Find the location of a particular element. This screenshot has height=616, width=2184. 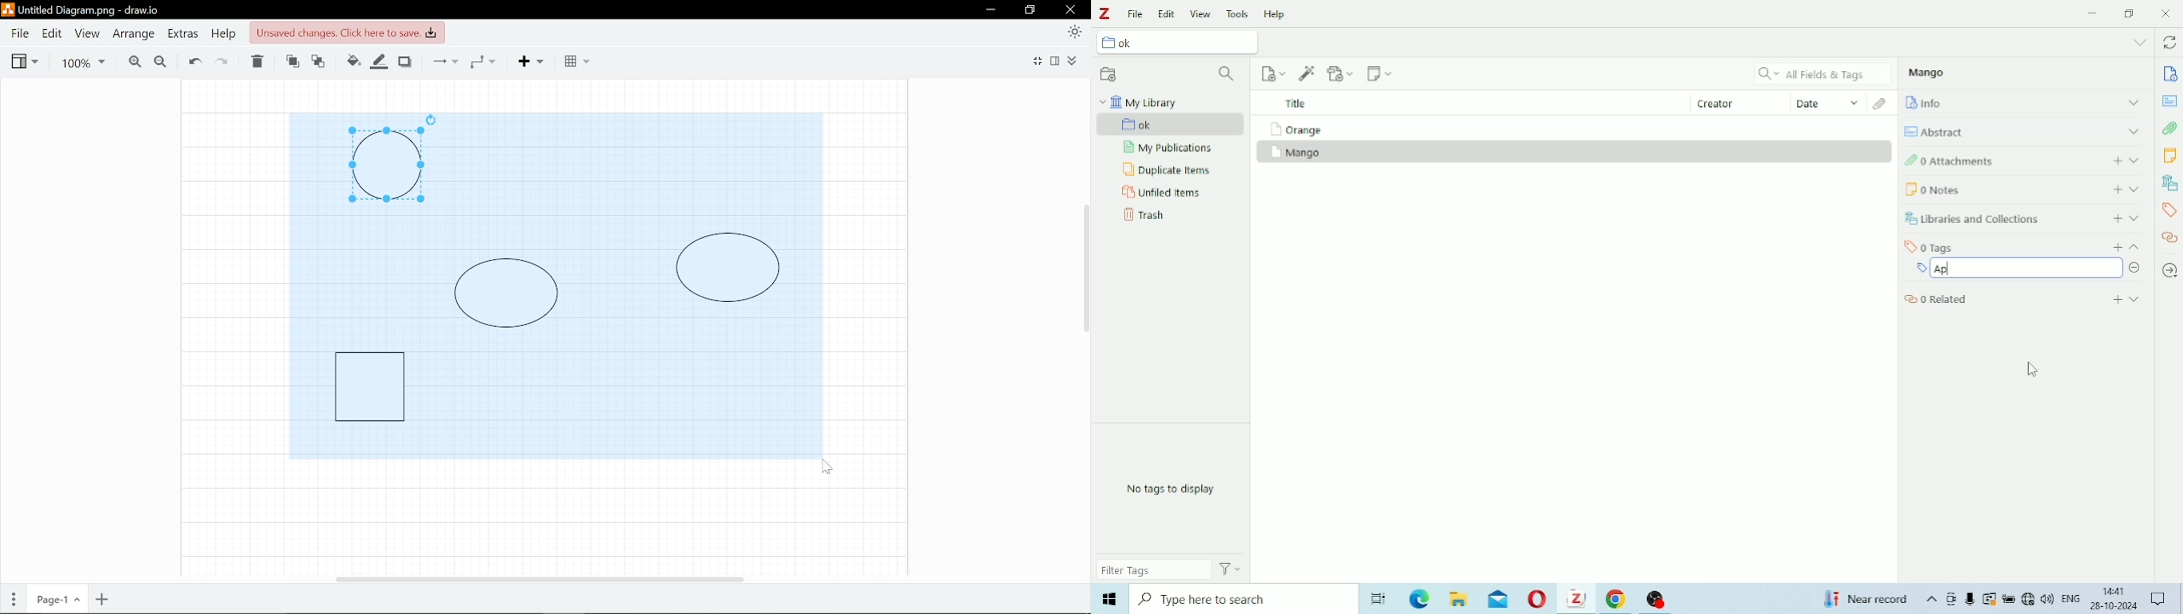

Notes is located at coordinates (2169, 157).